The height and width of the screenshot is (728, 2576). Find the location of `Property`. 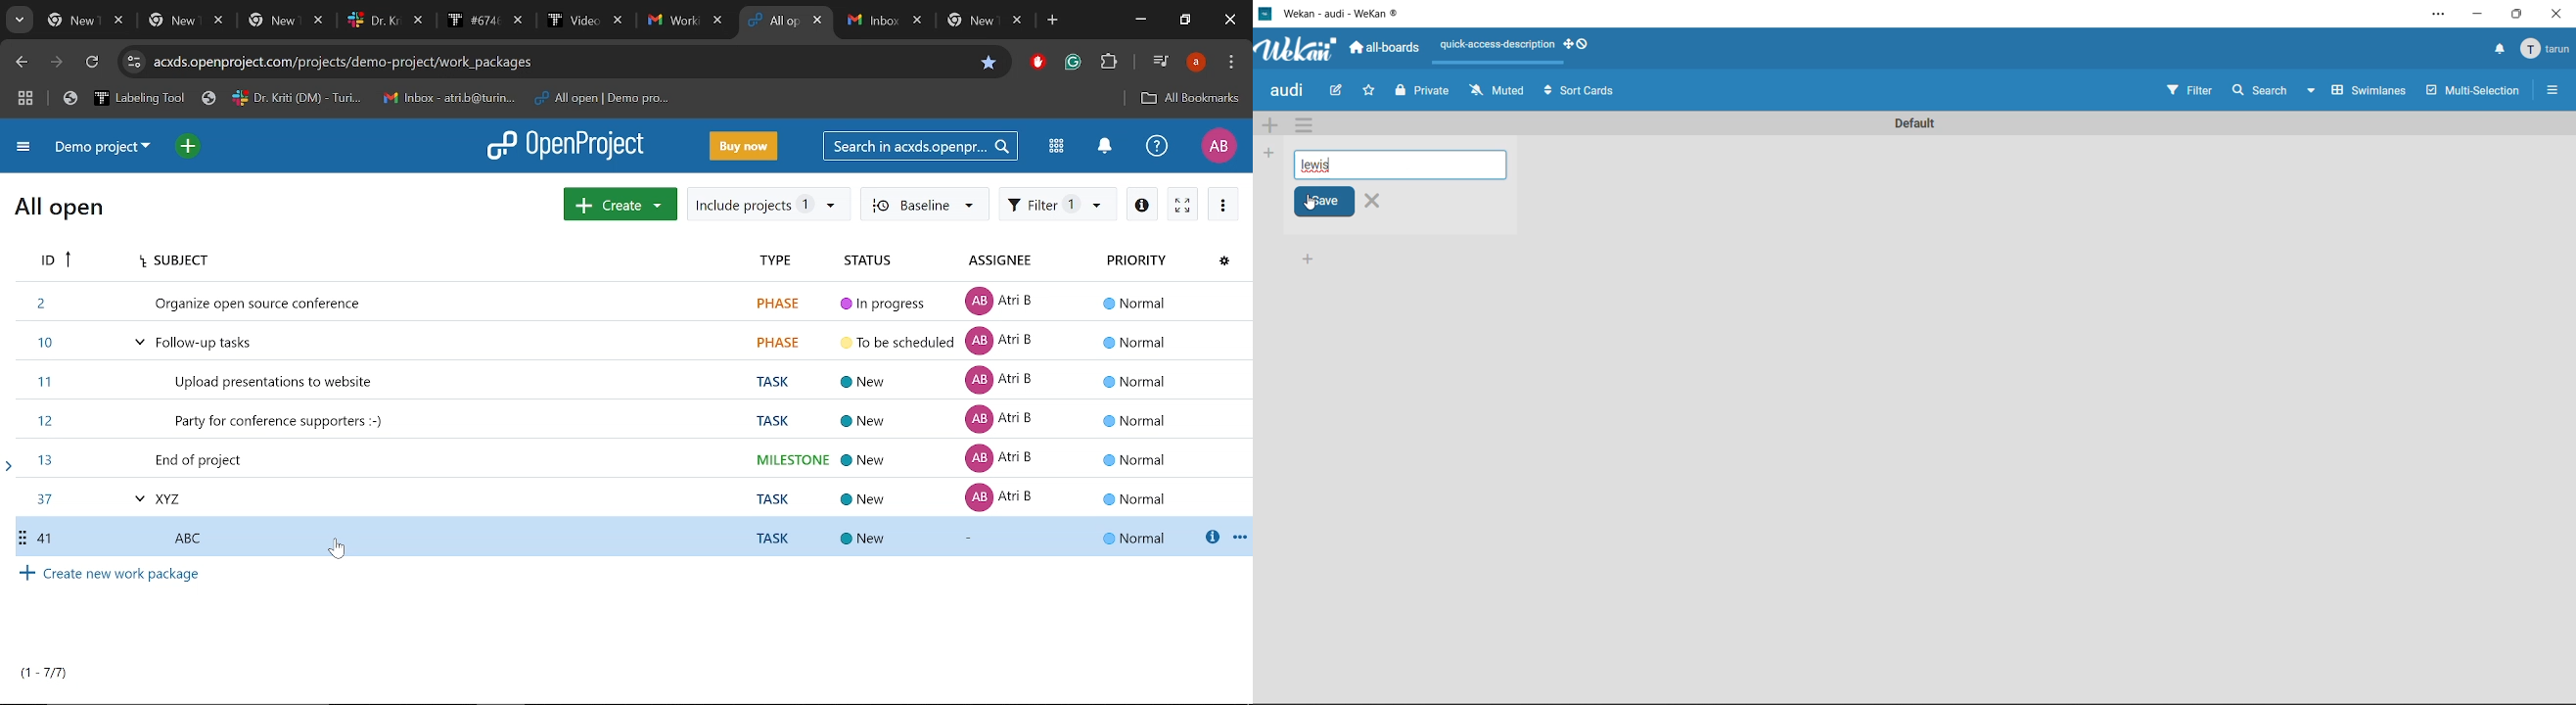

Property is located at coordinates (1135, 260).